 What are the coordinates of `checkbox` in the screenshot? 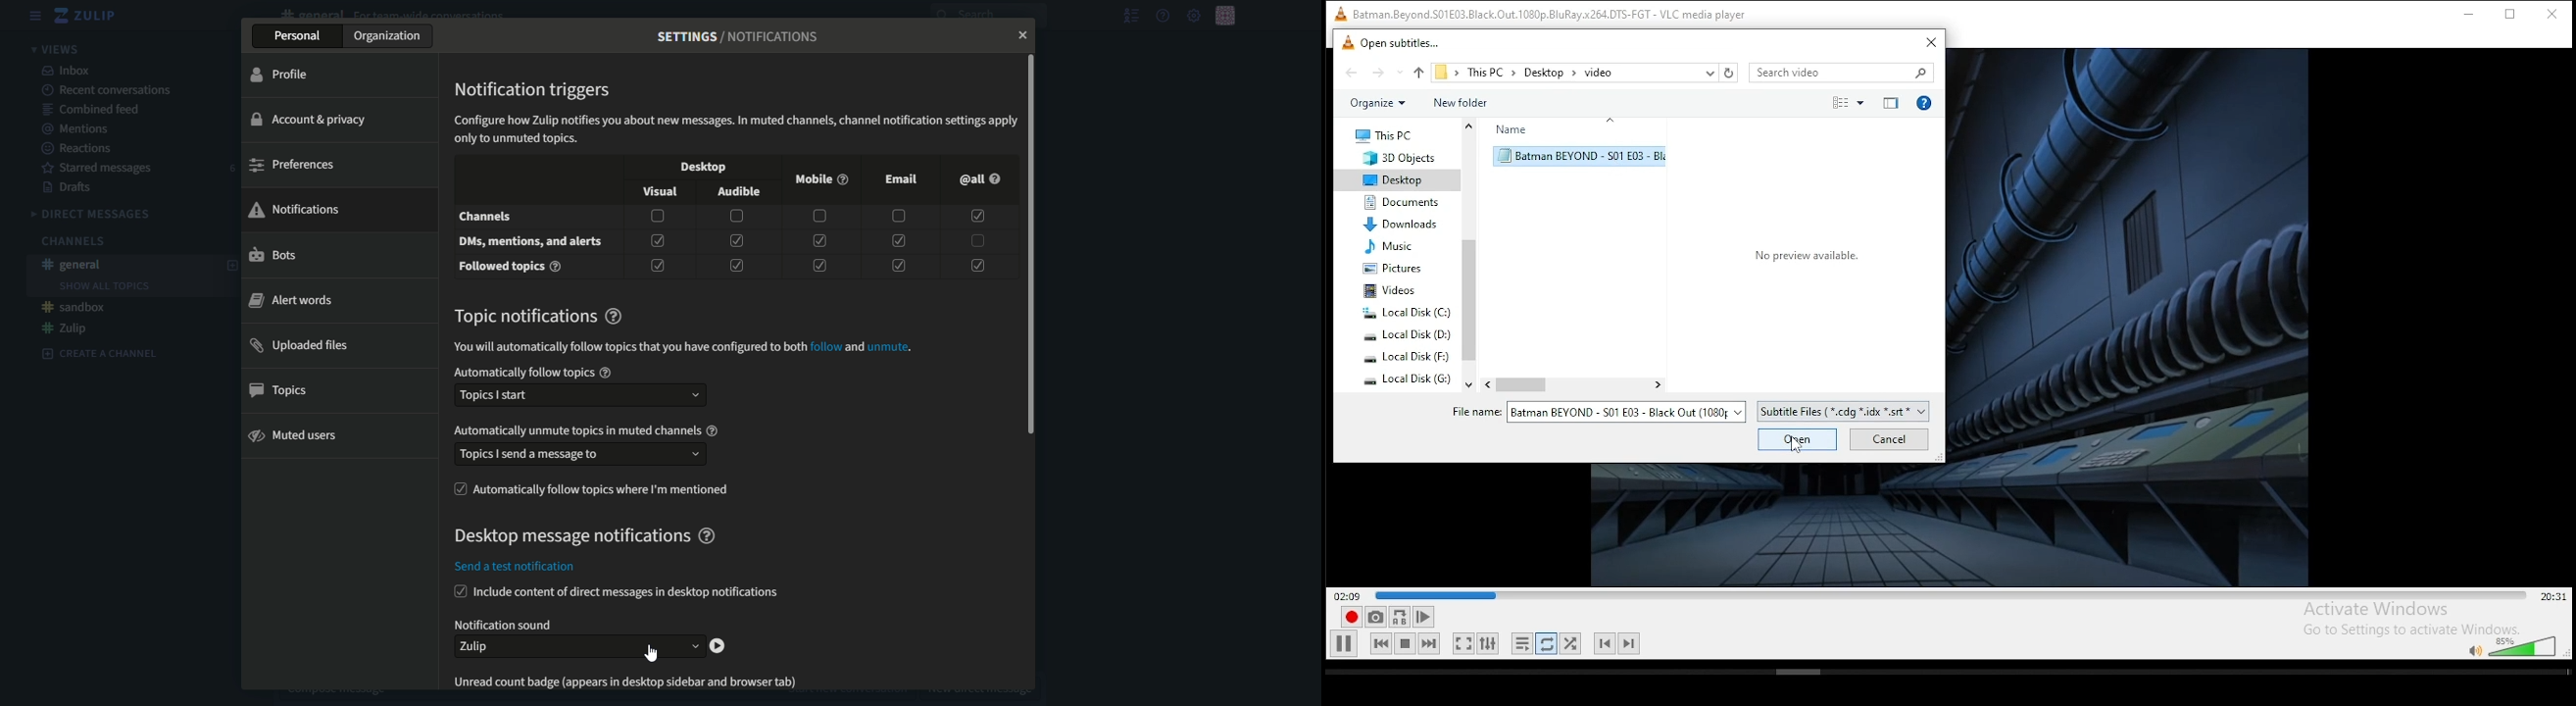 It's located at (978, 216).